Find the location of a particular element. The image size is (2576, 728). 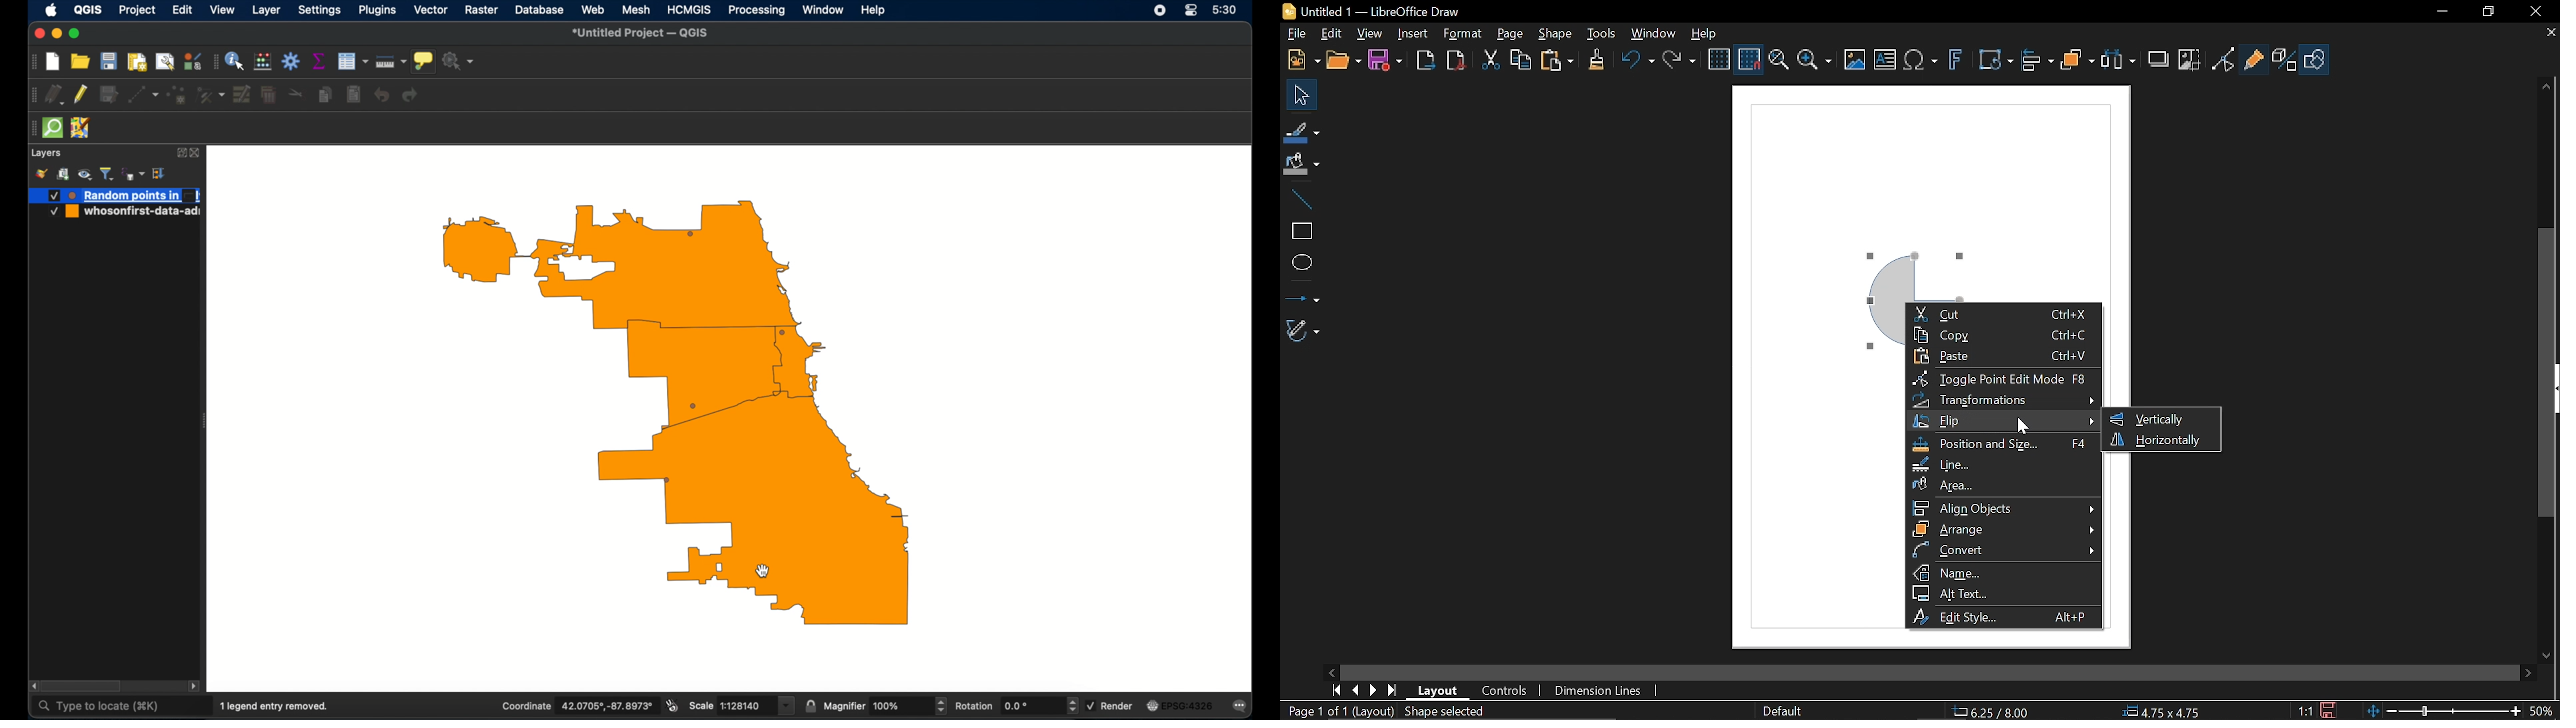

style manager is located at coordinates (193, 60).